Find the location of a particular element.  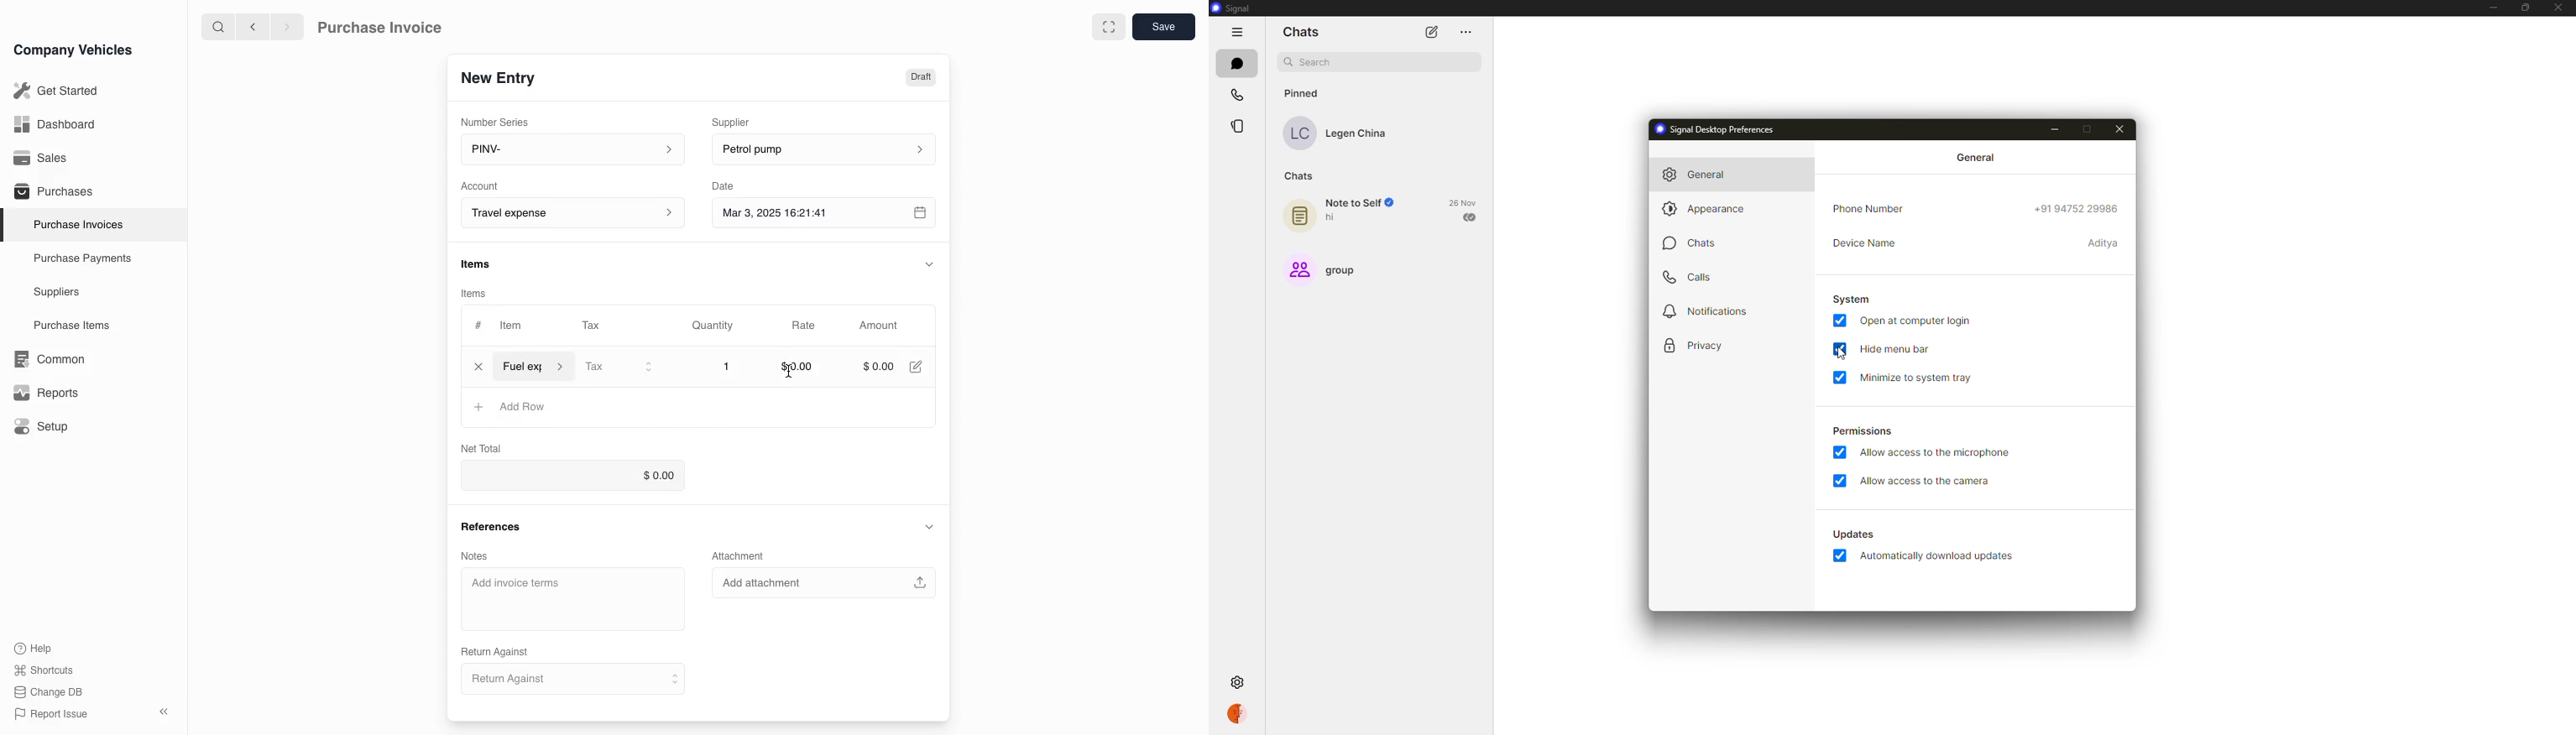

Sales is located at coordinates (41, 158).